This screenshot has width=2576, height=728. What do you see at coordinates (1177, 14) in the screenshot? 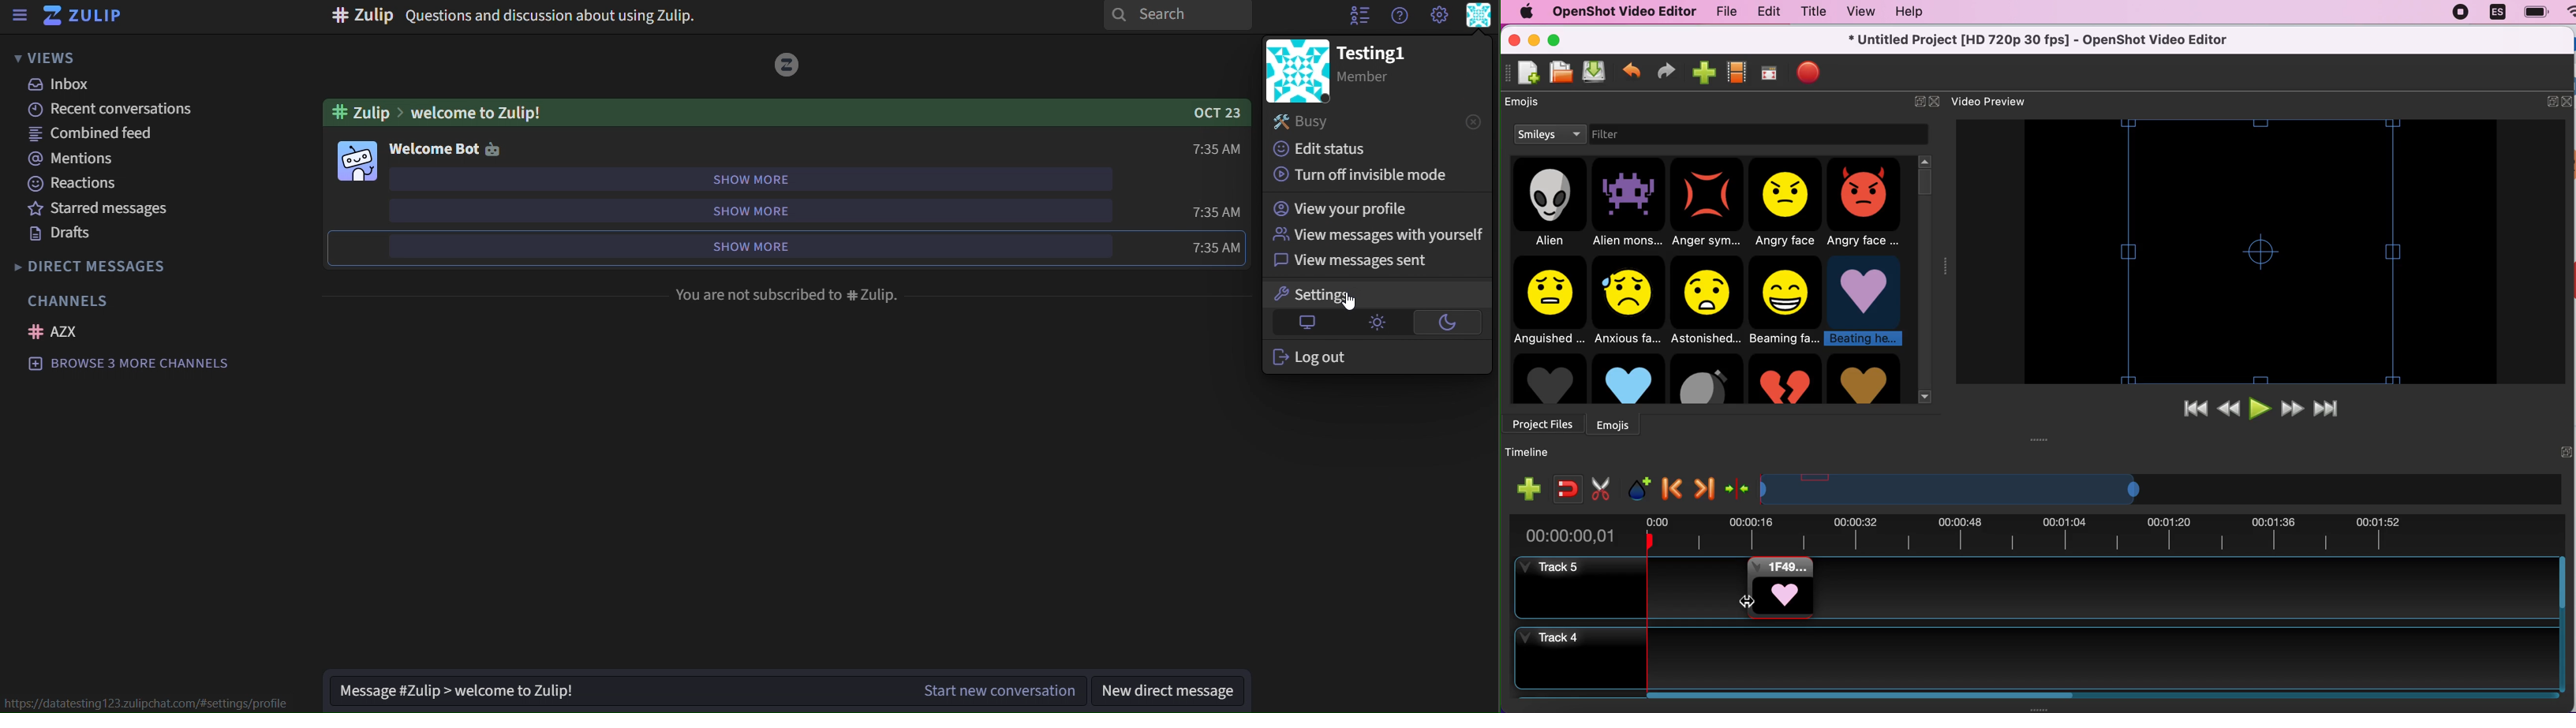
I see `search` at bounding box center [1177, 14].